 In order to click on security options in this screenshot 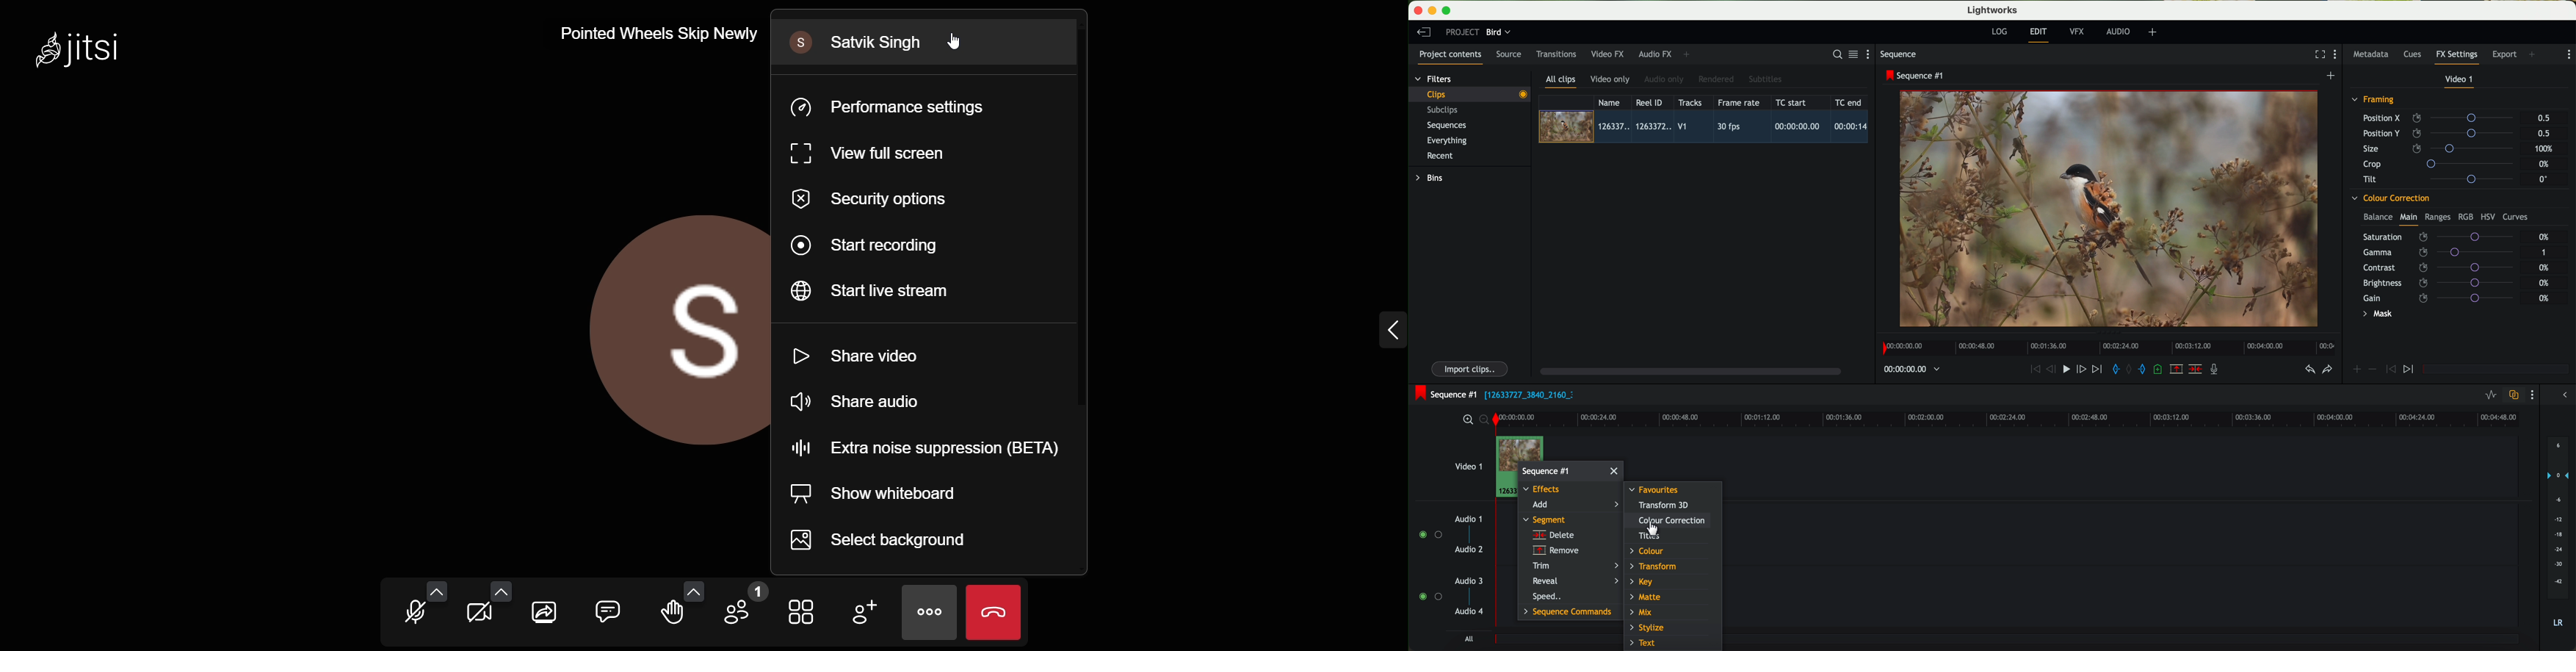, I will do `click(885, 201)`.